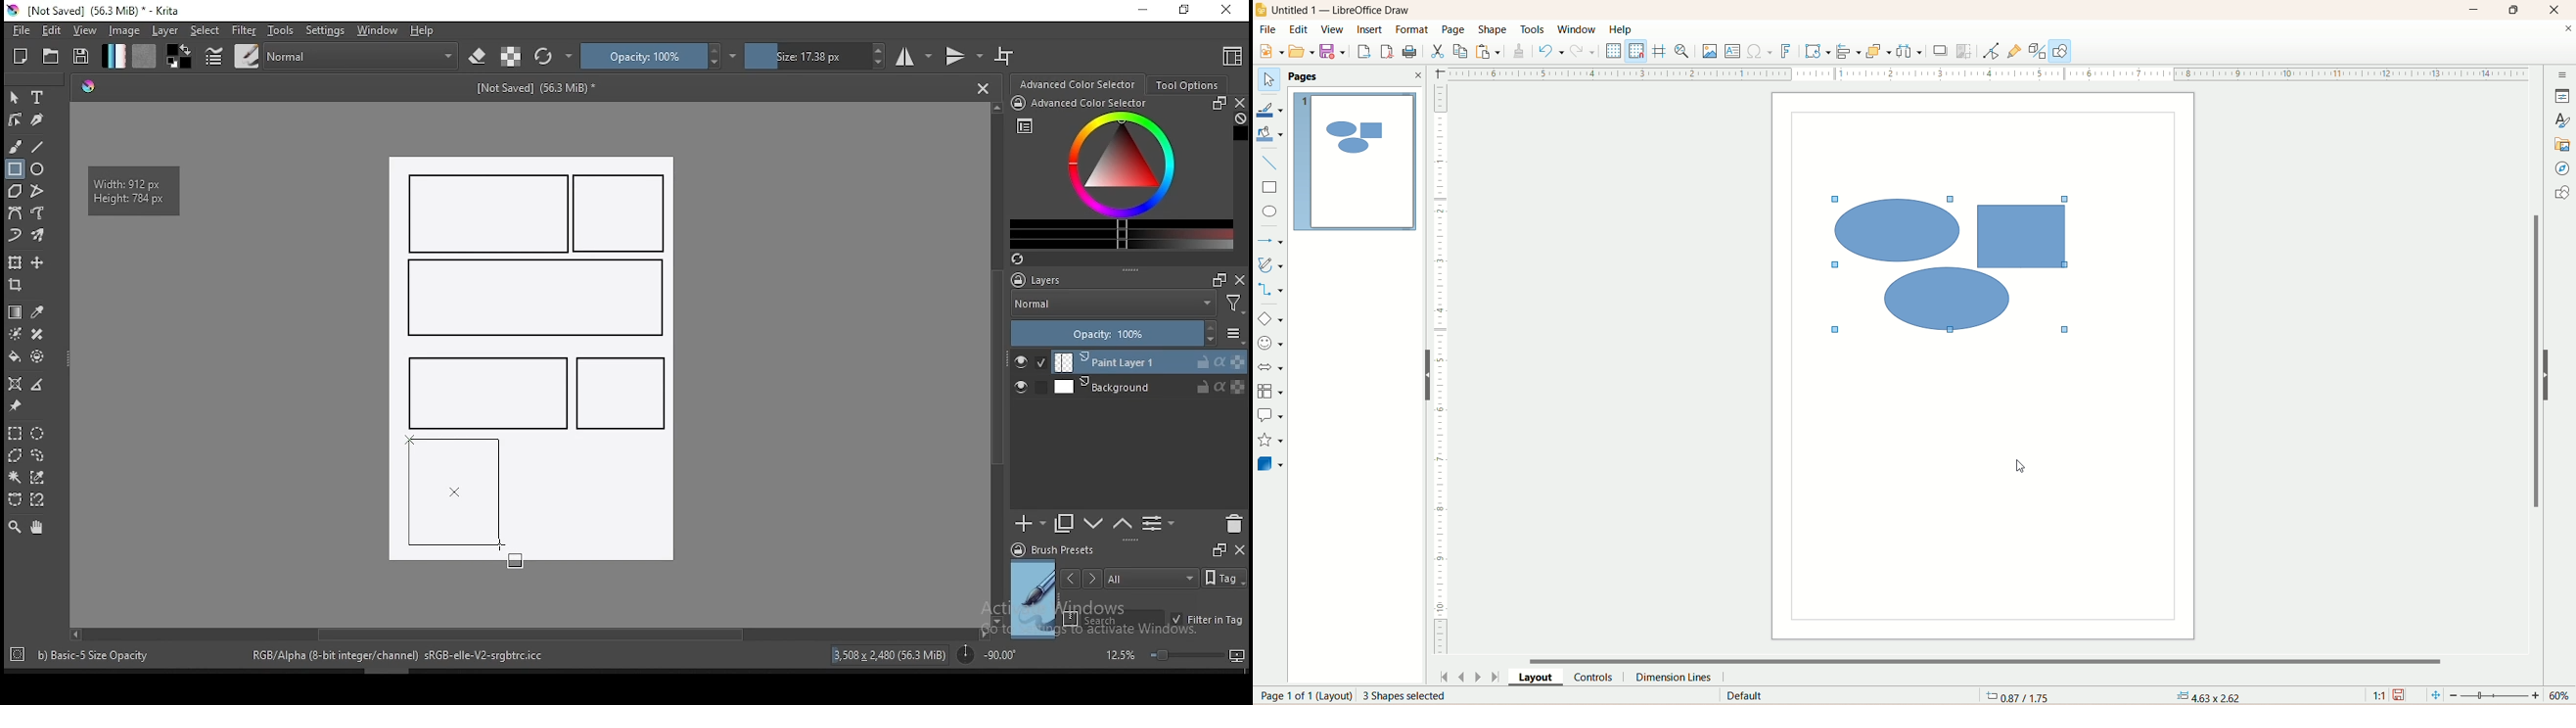 The height and width of the screenshot is (728, 2576). Describe the element at coordinates (1031, 362) in the screenshot. I see `layer visibility on/off` at that location.